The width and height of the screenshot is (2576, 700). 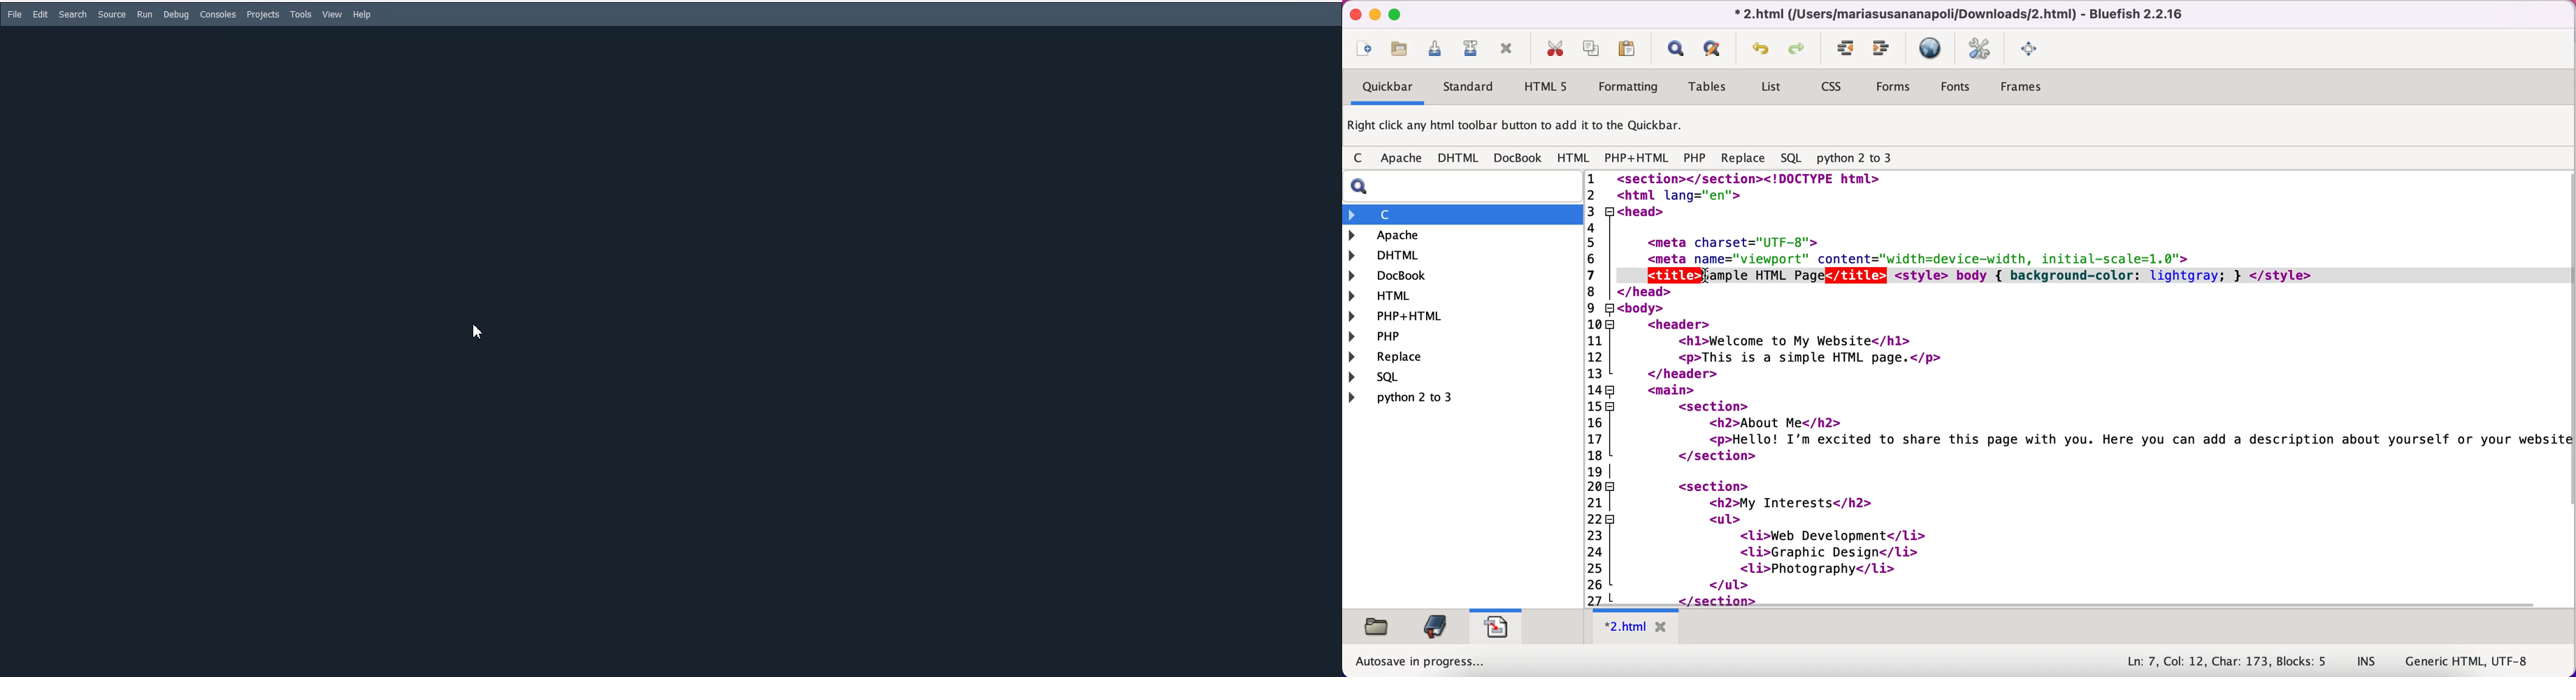 What do you see at coordinates (2476, 660) in the screenshot?
I see `generic html, utf-8` at bounding box center [2476, 660].